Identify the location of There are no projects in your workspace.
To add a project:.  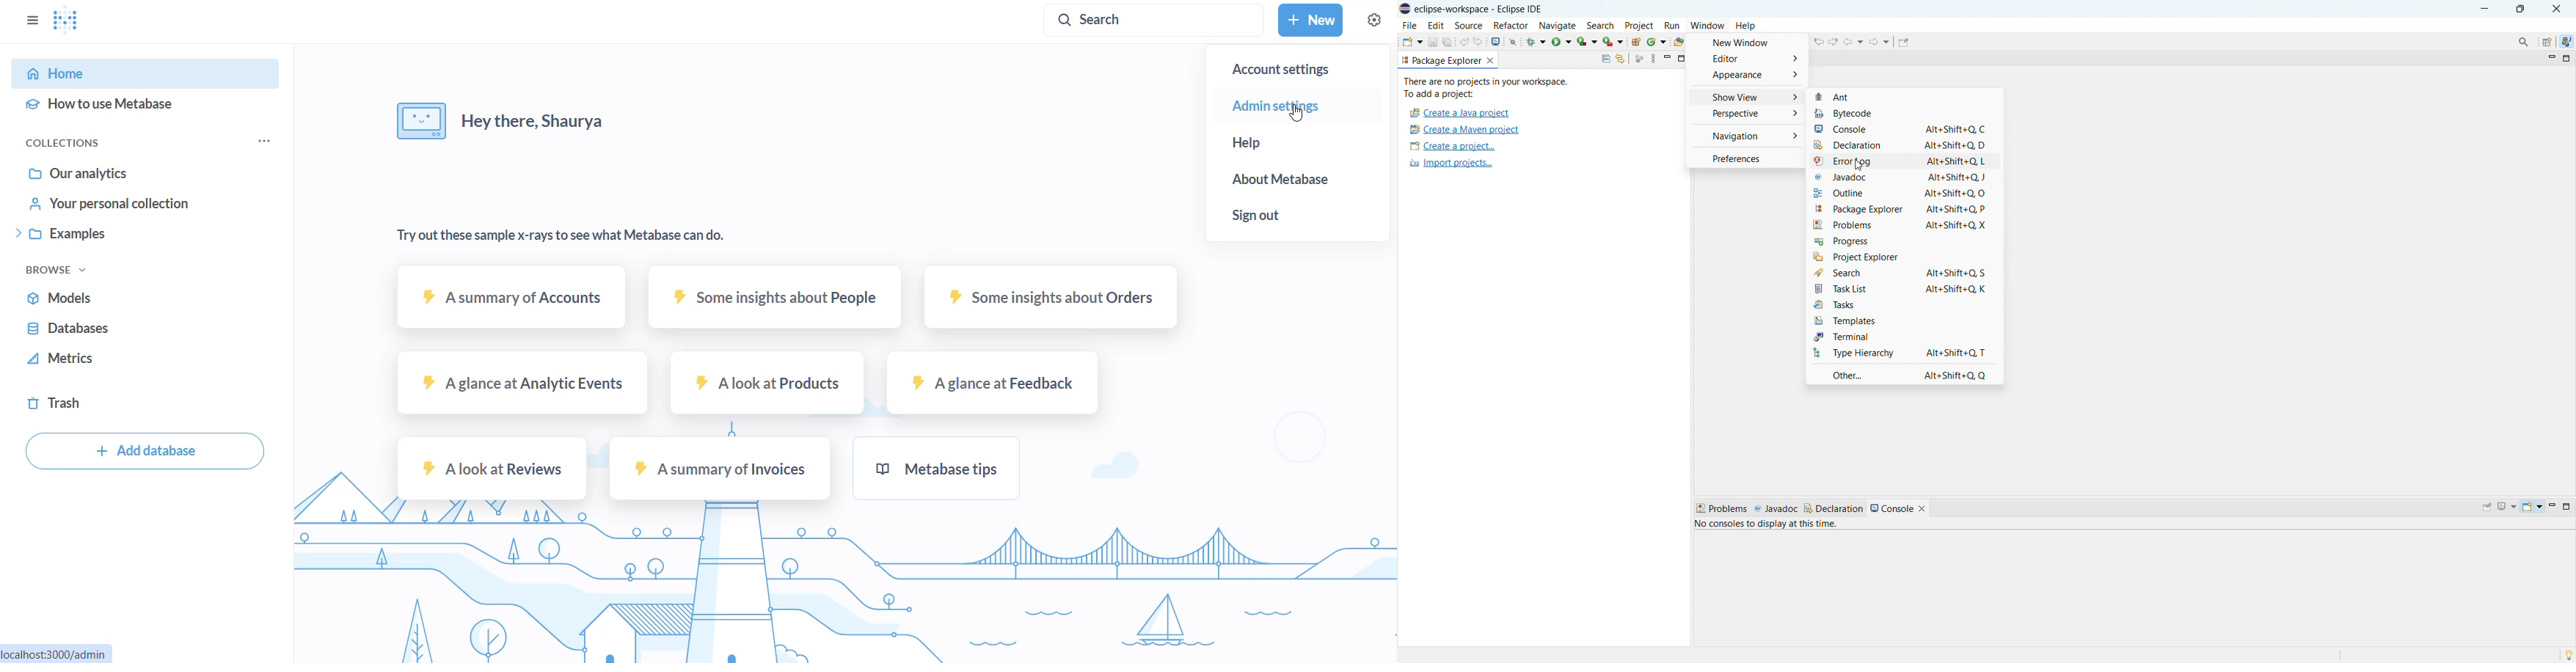
(1488, 88).